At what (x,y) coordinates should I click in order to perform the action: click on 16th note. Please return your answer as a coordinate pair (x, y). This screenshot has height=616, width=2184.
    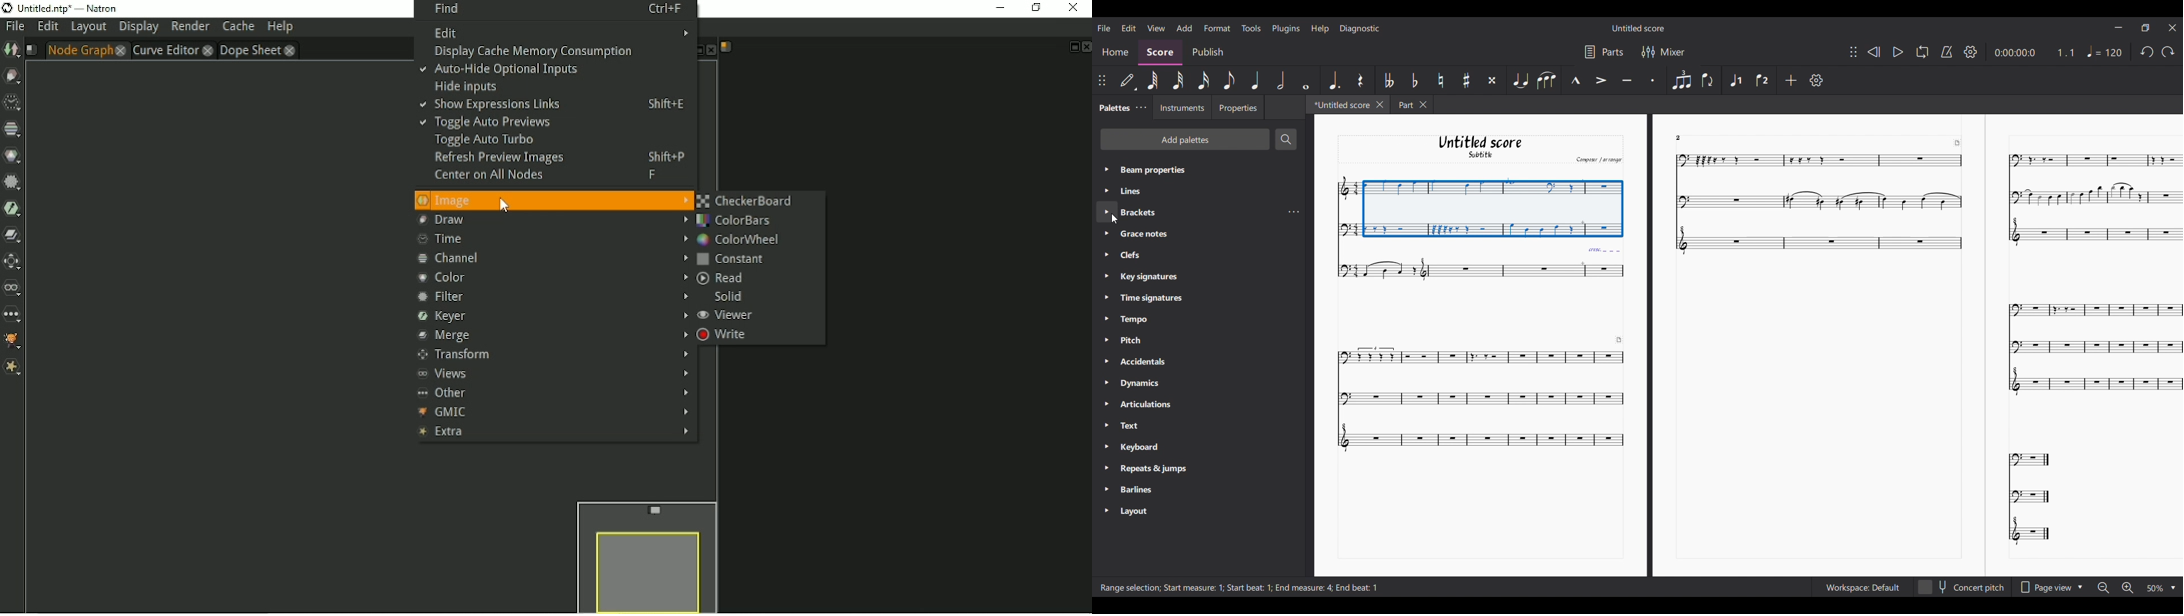
    Looking at the image, I should click on (1203, 81).